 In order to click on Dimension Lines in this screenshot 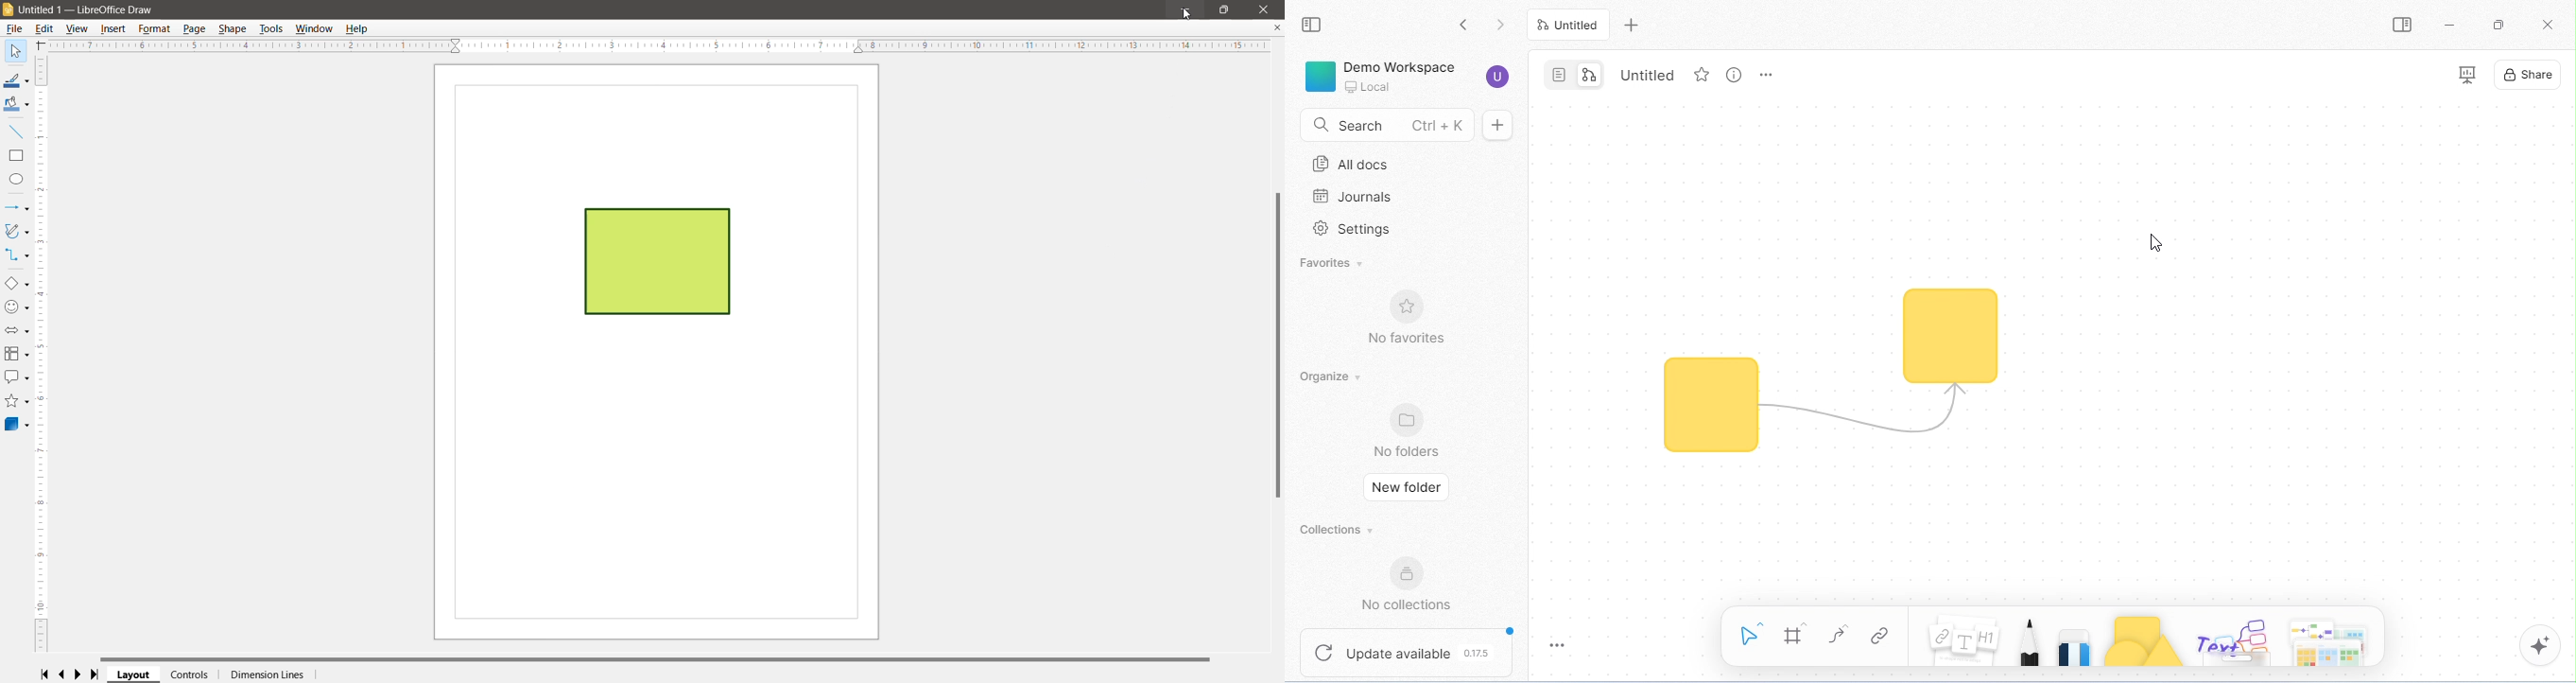, I will do `click(266, 675)`.